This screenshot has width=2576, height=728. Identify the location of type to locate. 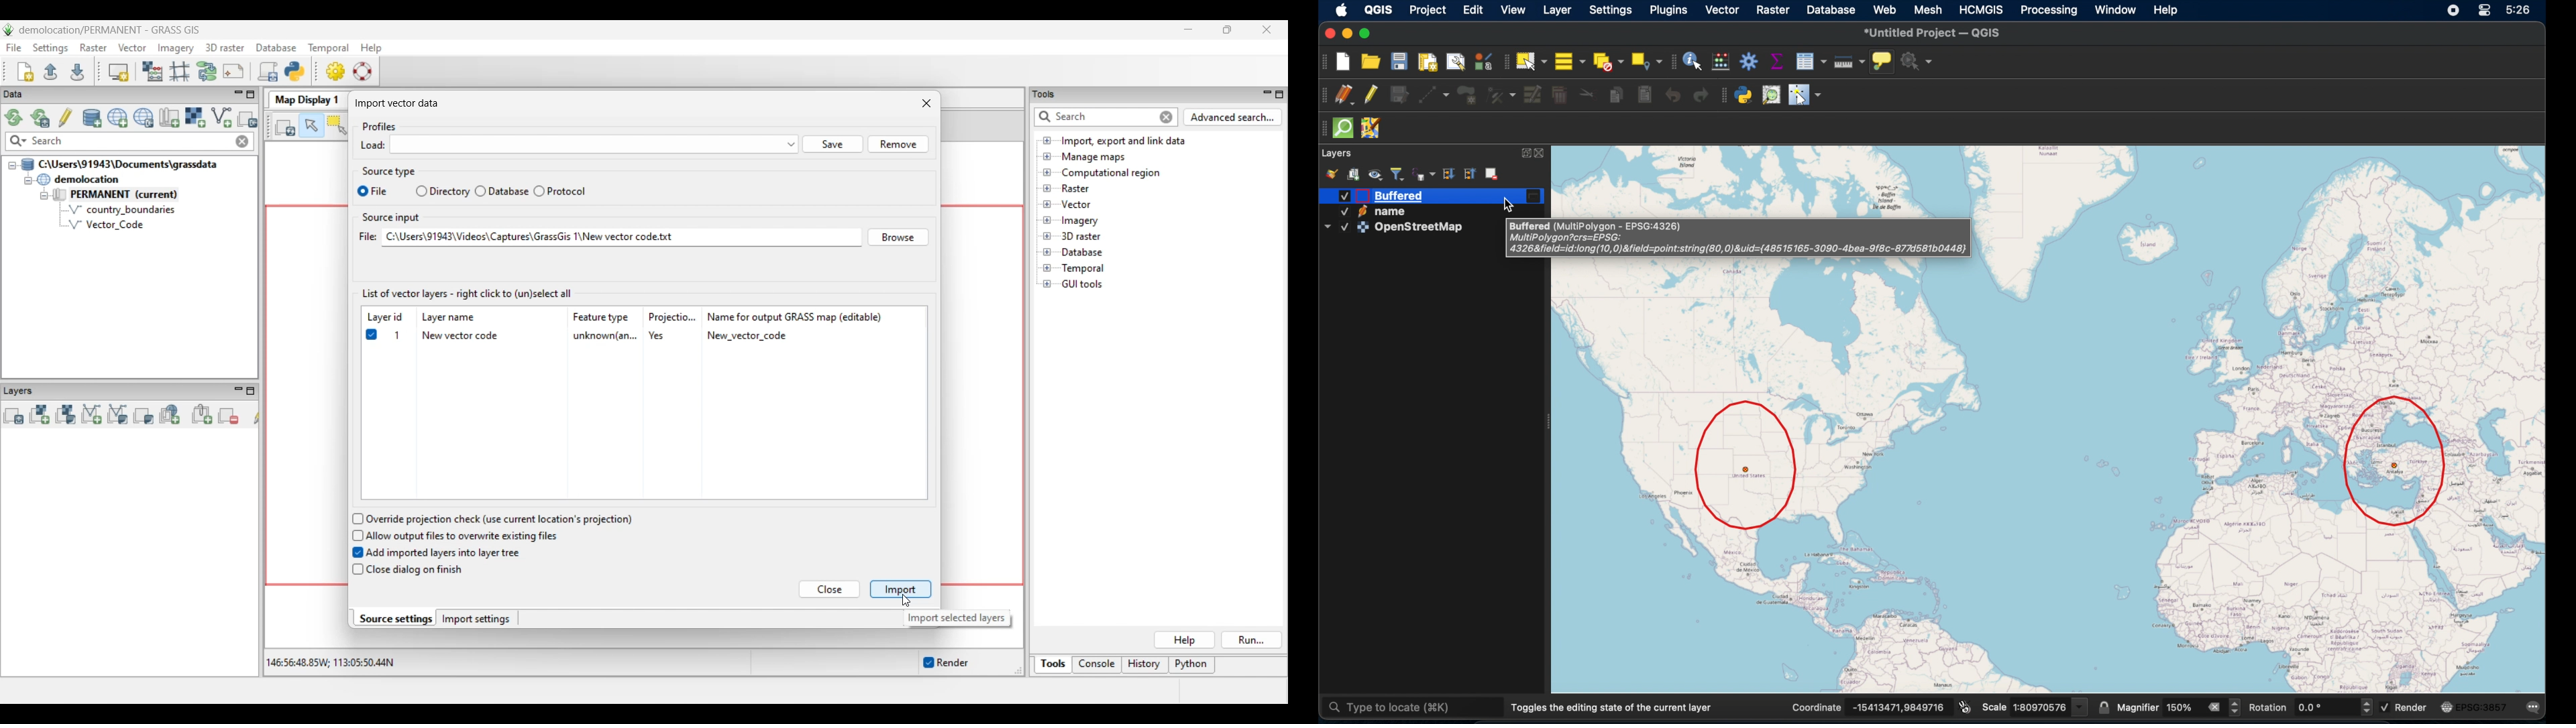
(1411, 709).